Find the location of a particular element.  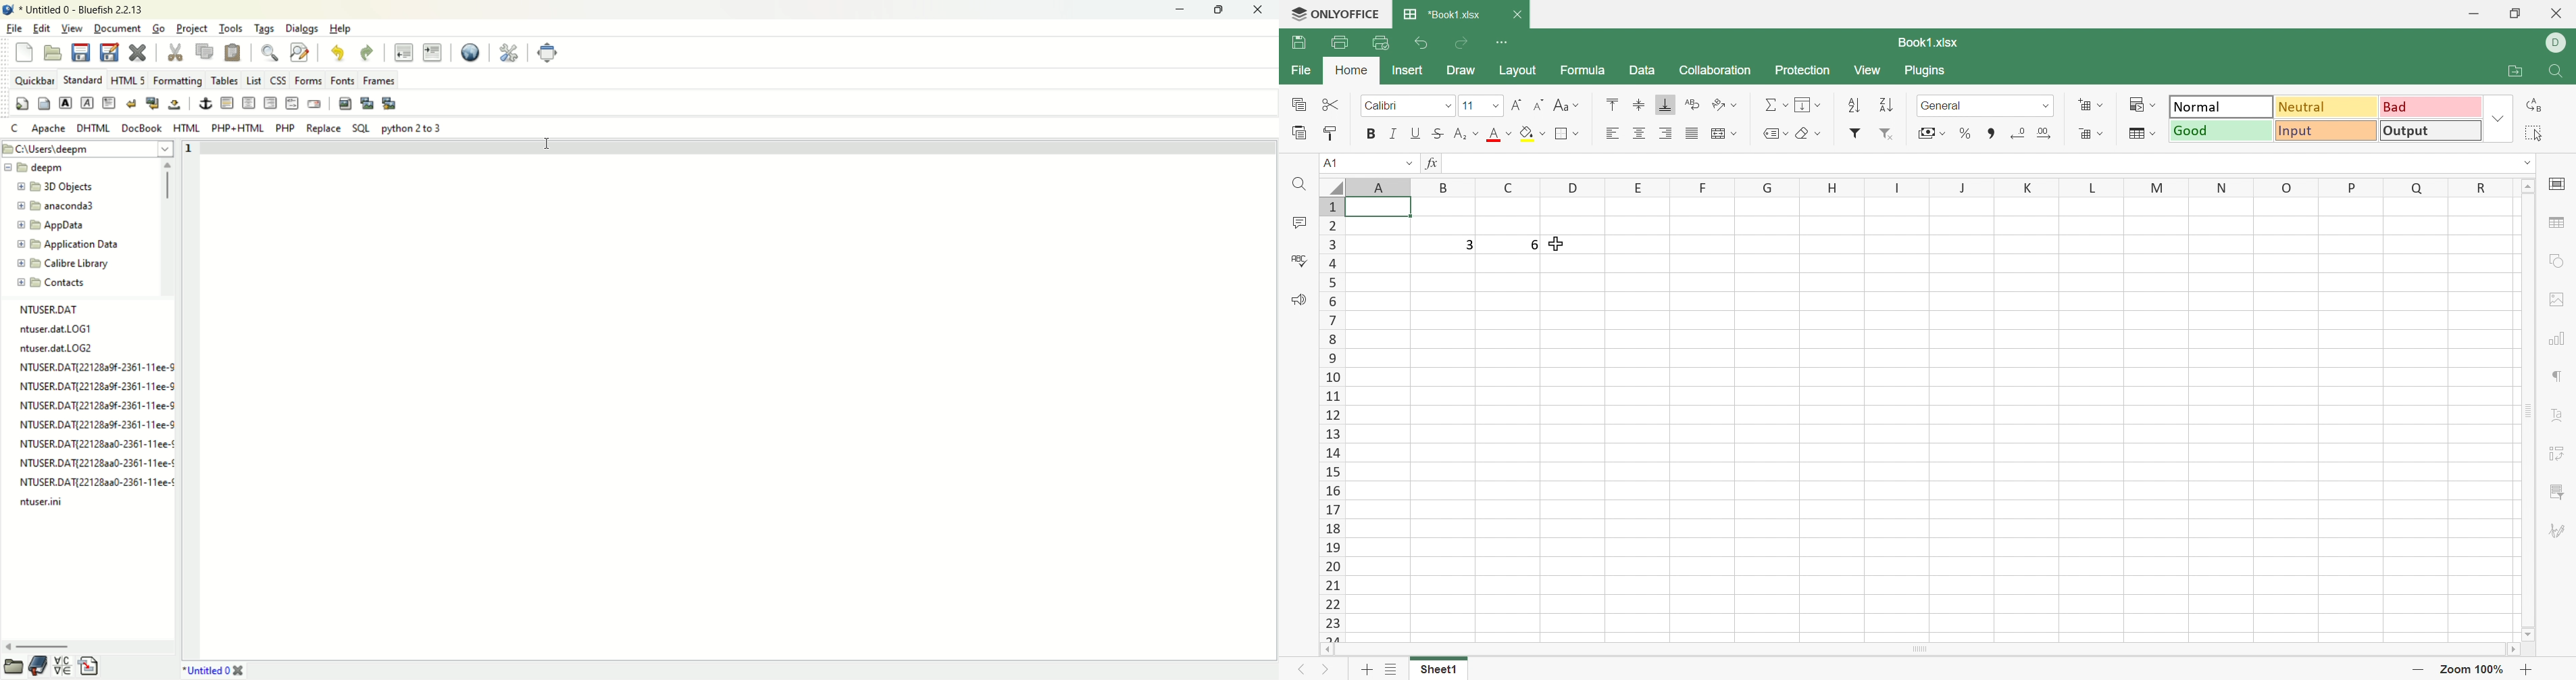

Output is located at coordinates (2431, 132).